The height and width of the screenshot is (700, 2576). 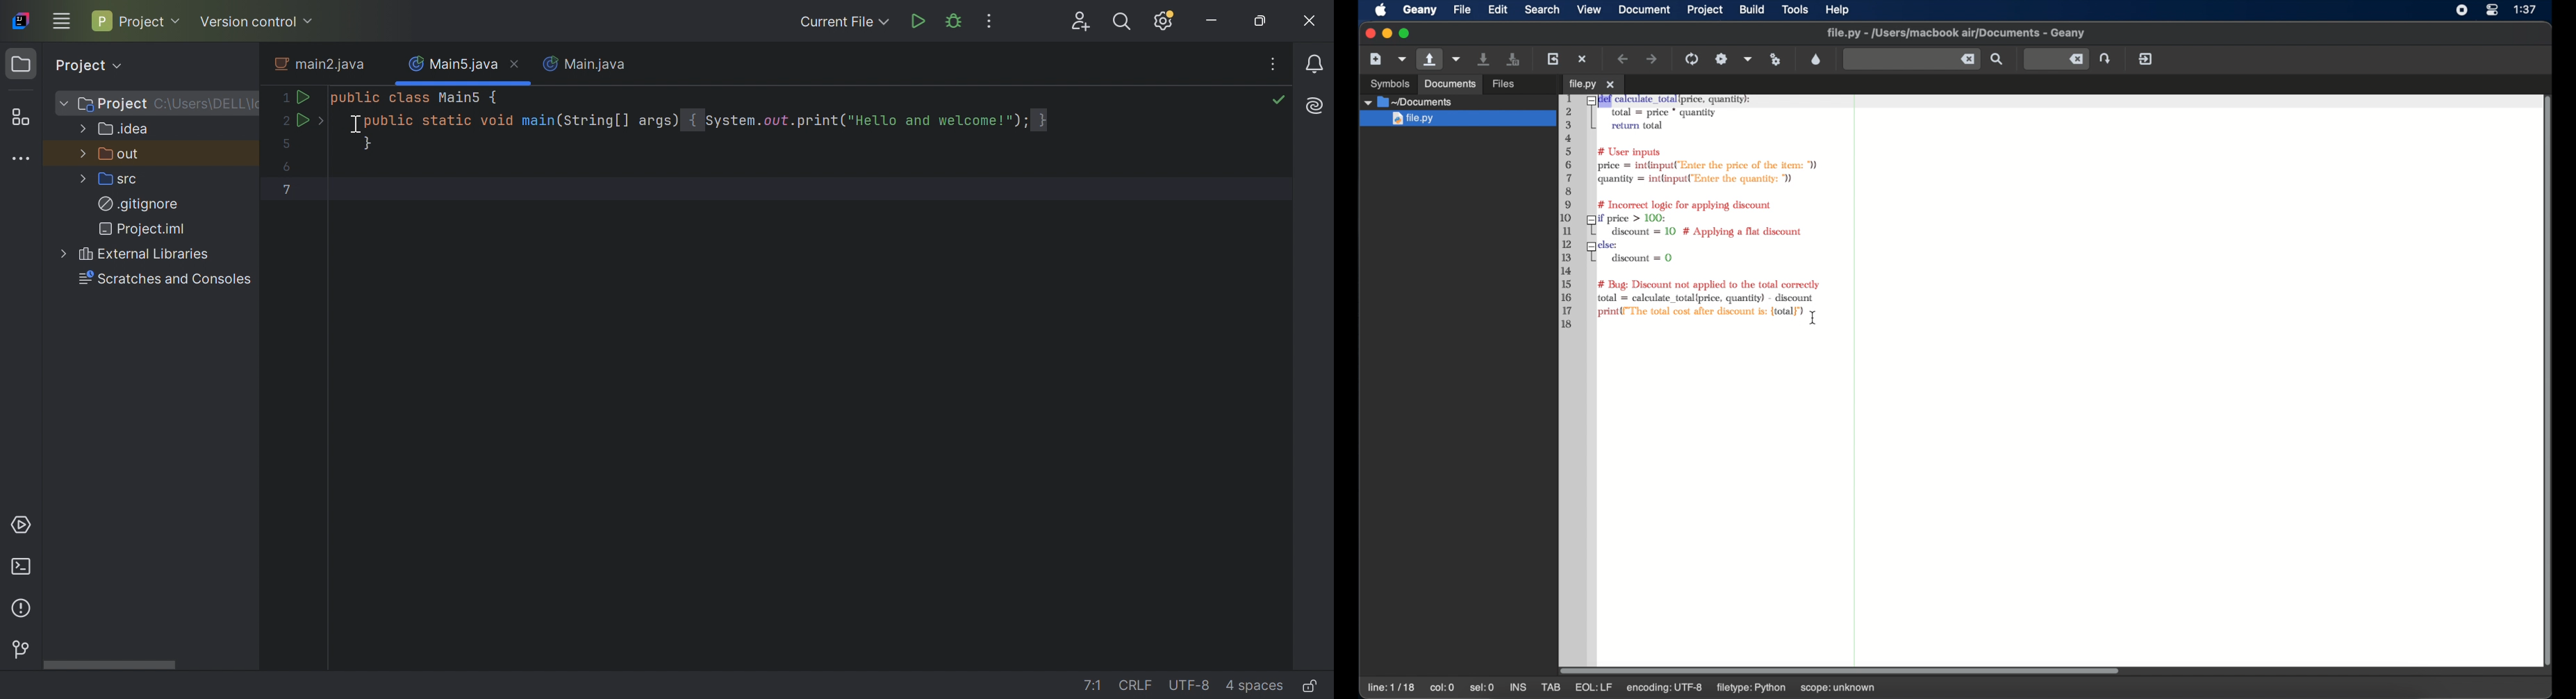 What do you see at coordinates (1669, 689) in the screenshot?
I see `encoding: utf-8` at bounding box center [1669, 689].